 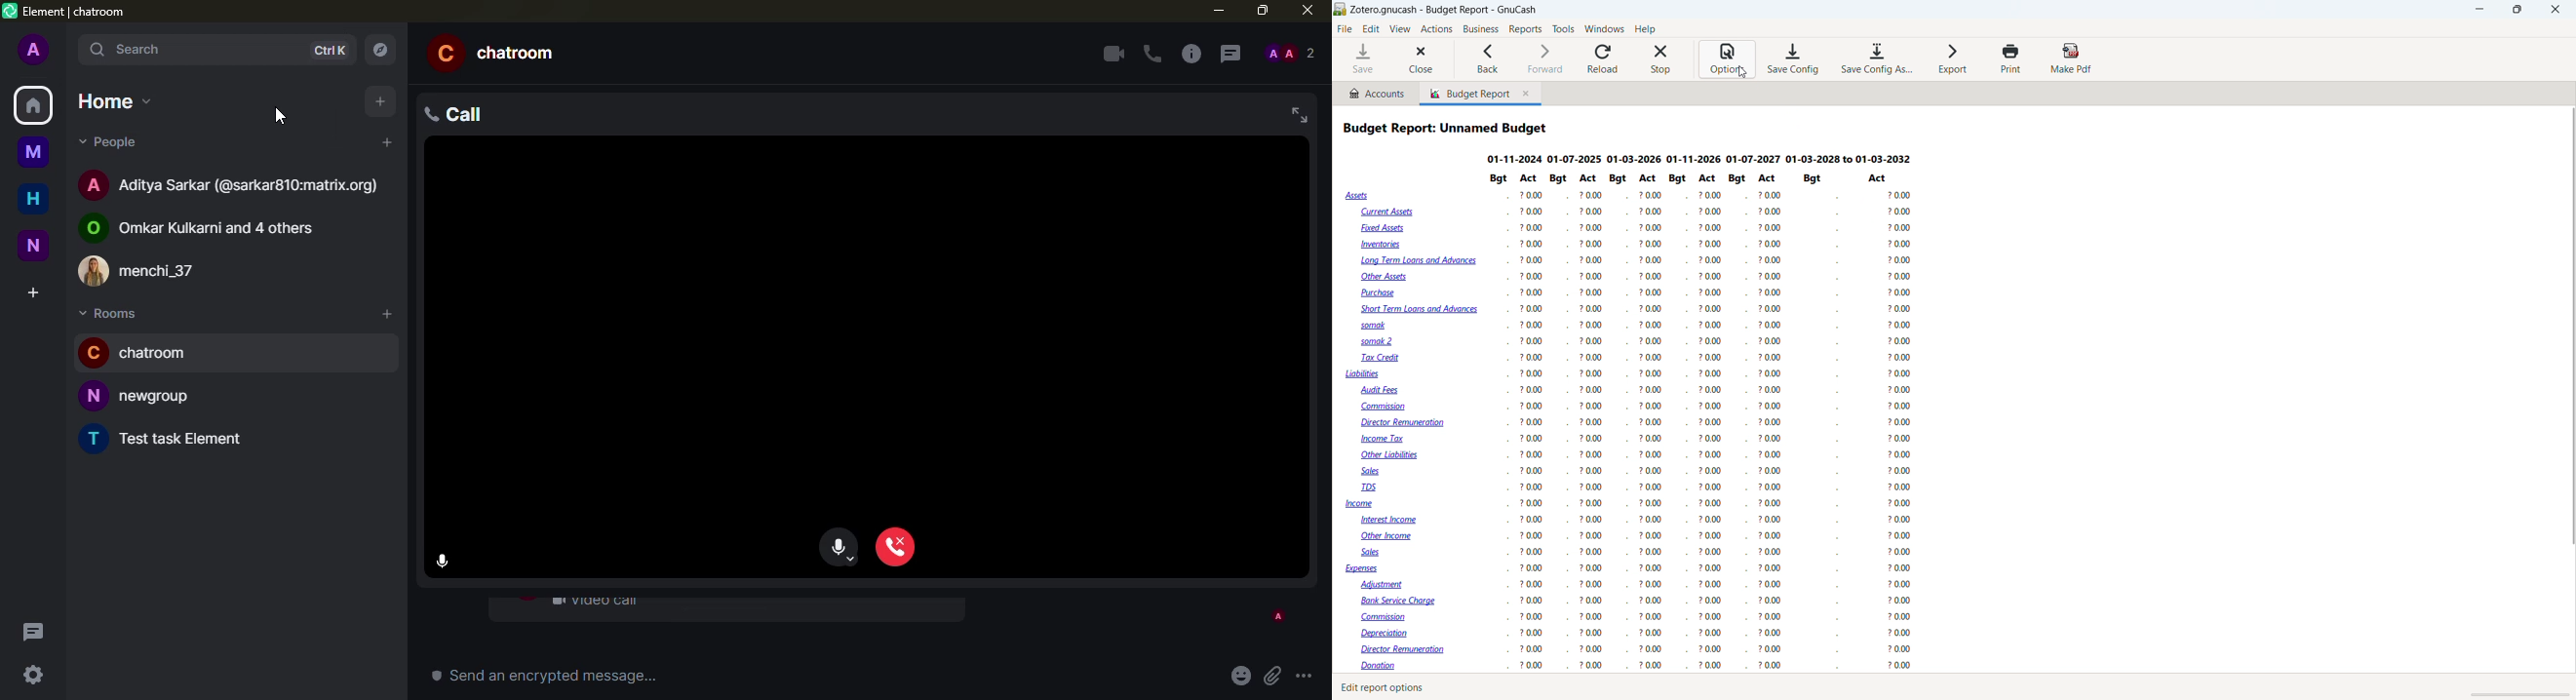 What do you see at coordinates (1371, 29) in the screenshot?
I see `edit` at bounding box center [1371, 29].